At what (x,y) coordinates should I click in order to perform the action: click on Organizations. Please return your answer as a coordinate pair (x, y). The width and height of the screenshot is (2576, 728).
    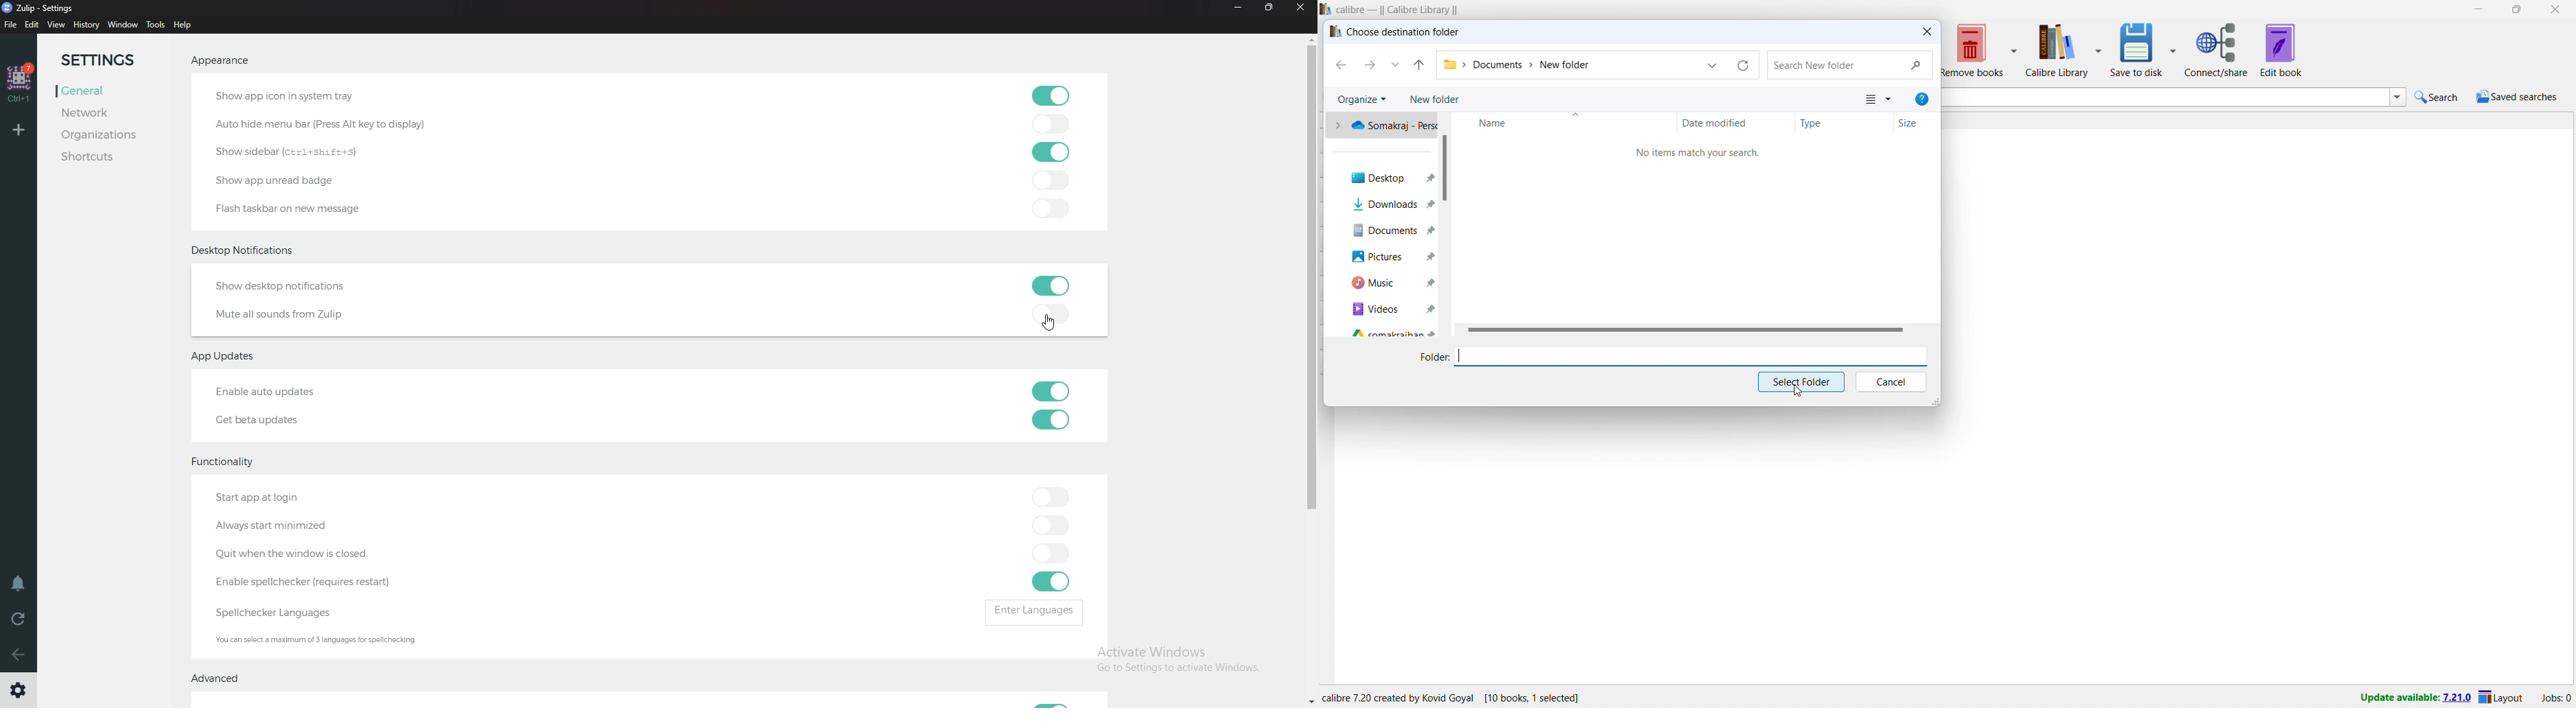
    Looking at the image, I should click on (113, 135).